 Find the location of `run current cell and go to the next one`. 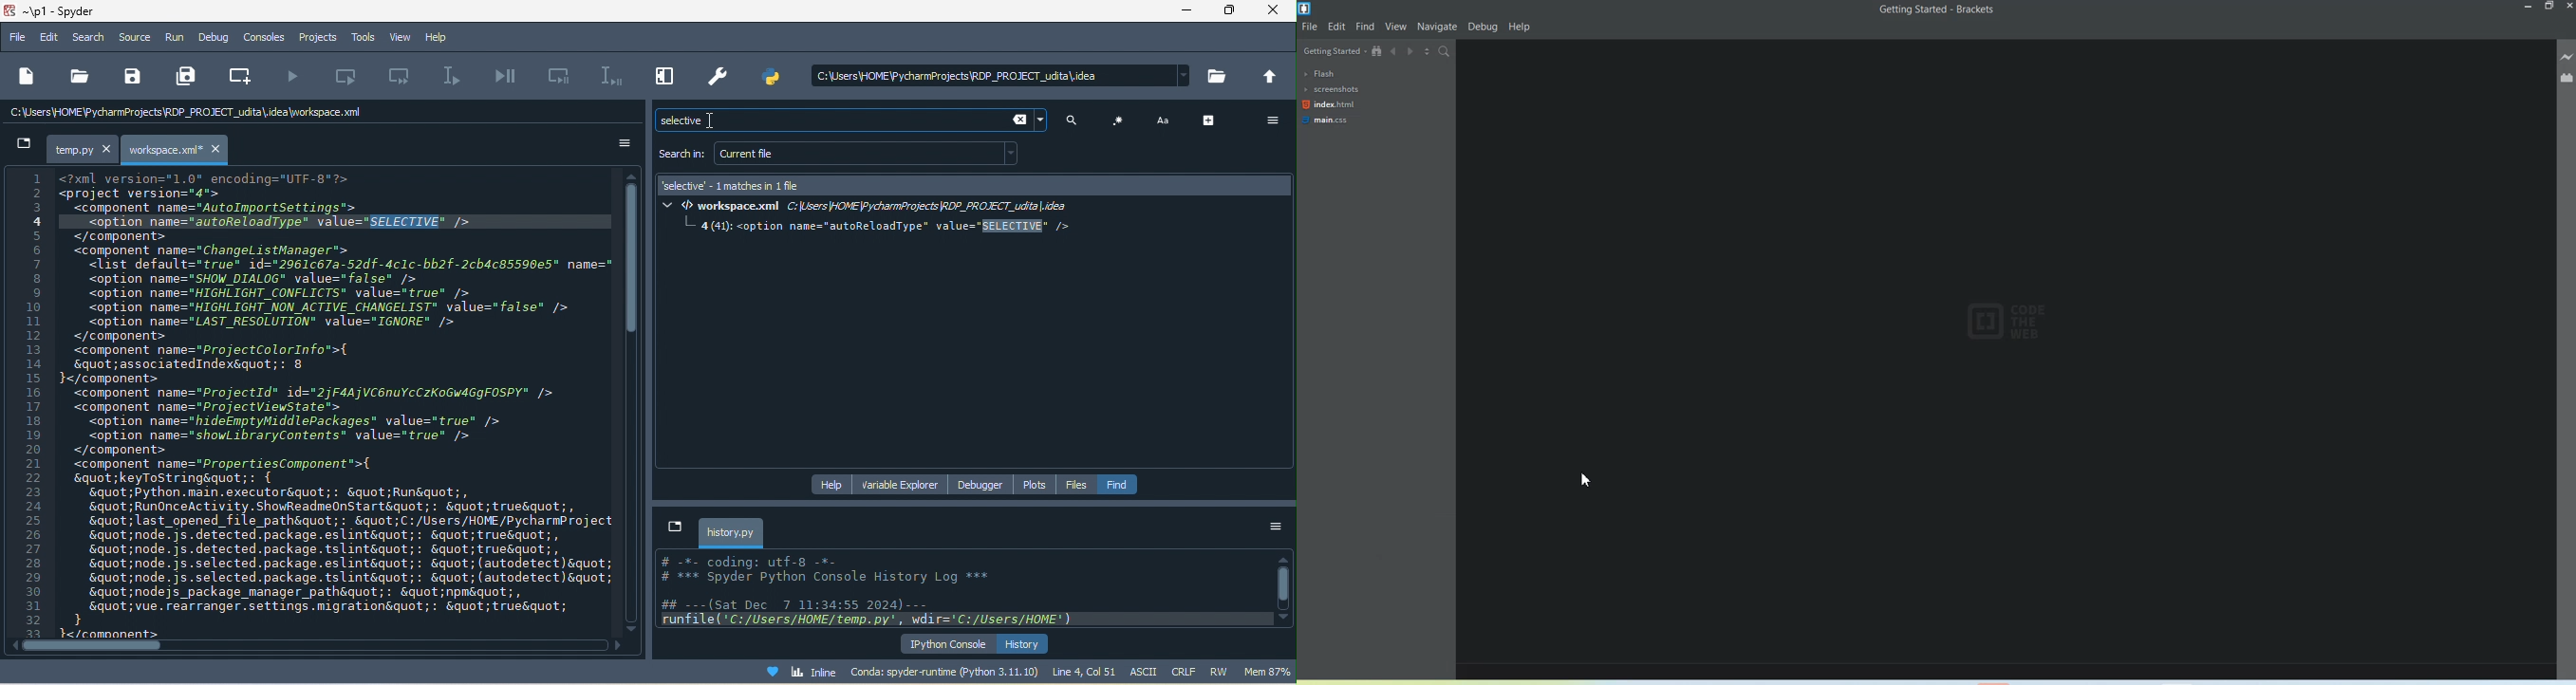

run current cell and go to the next one is located at coordinates (403, 79).